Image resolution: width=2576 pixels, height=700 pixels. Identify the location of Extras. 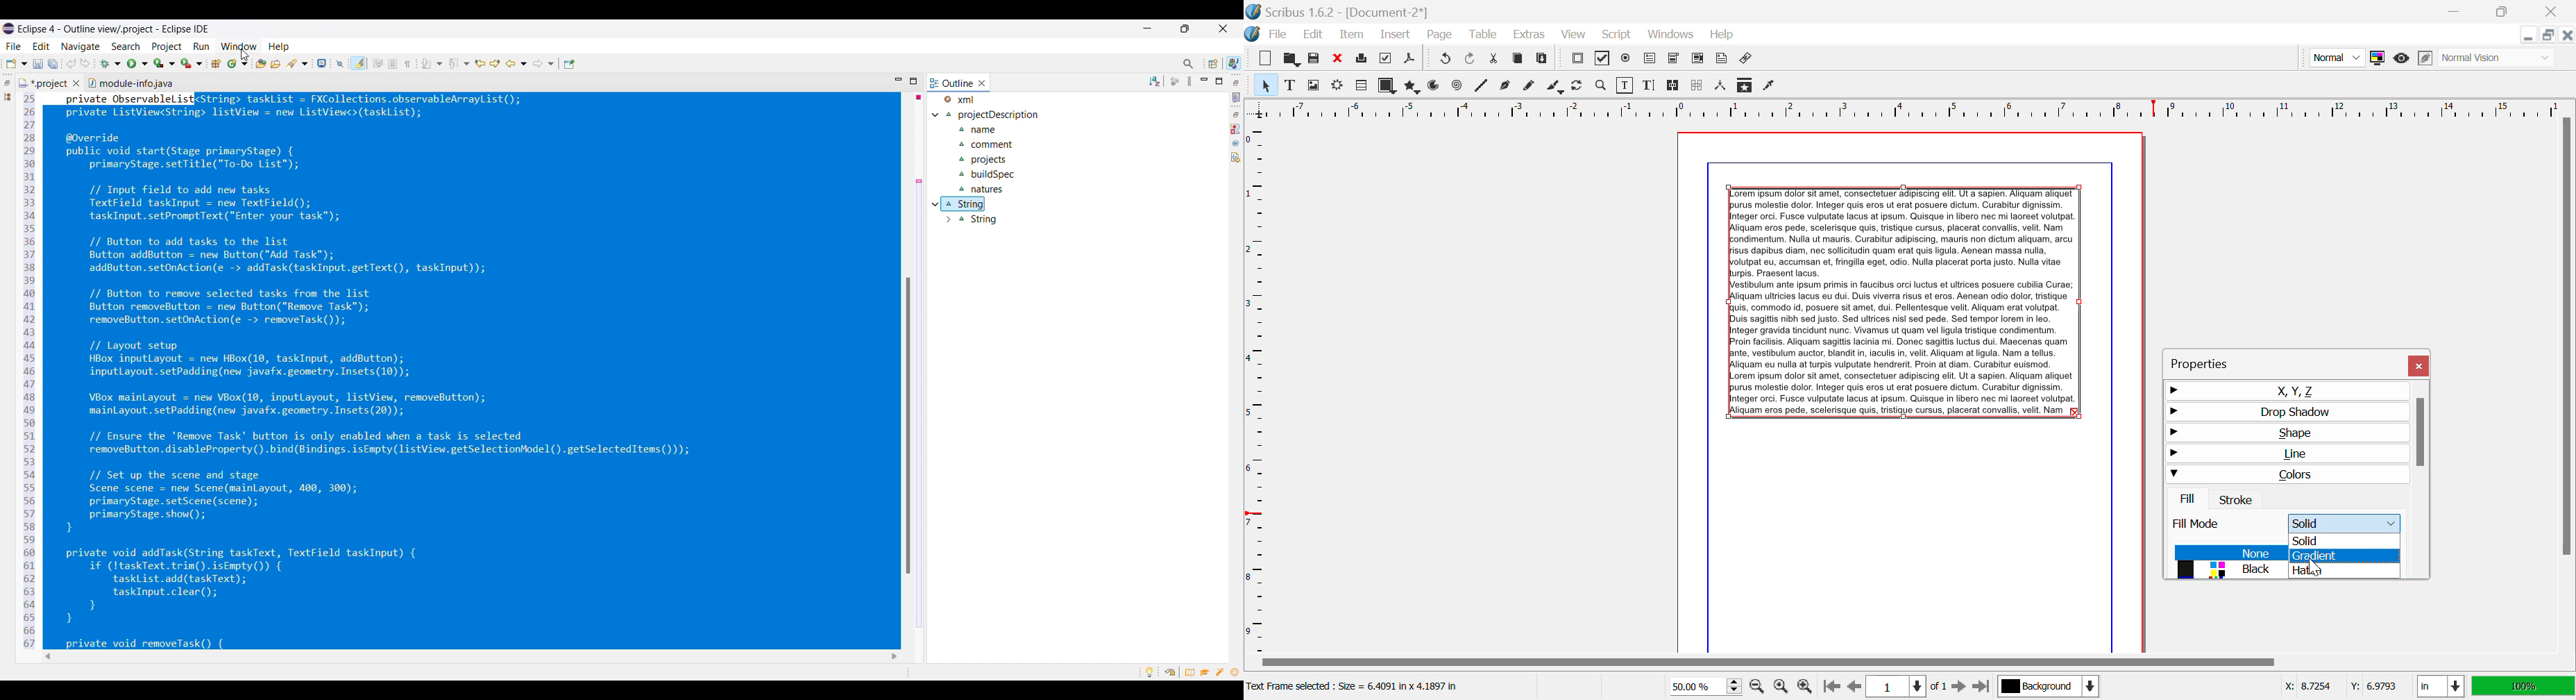
(1527, 35).